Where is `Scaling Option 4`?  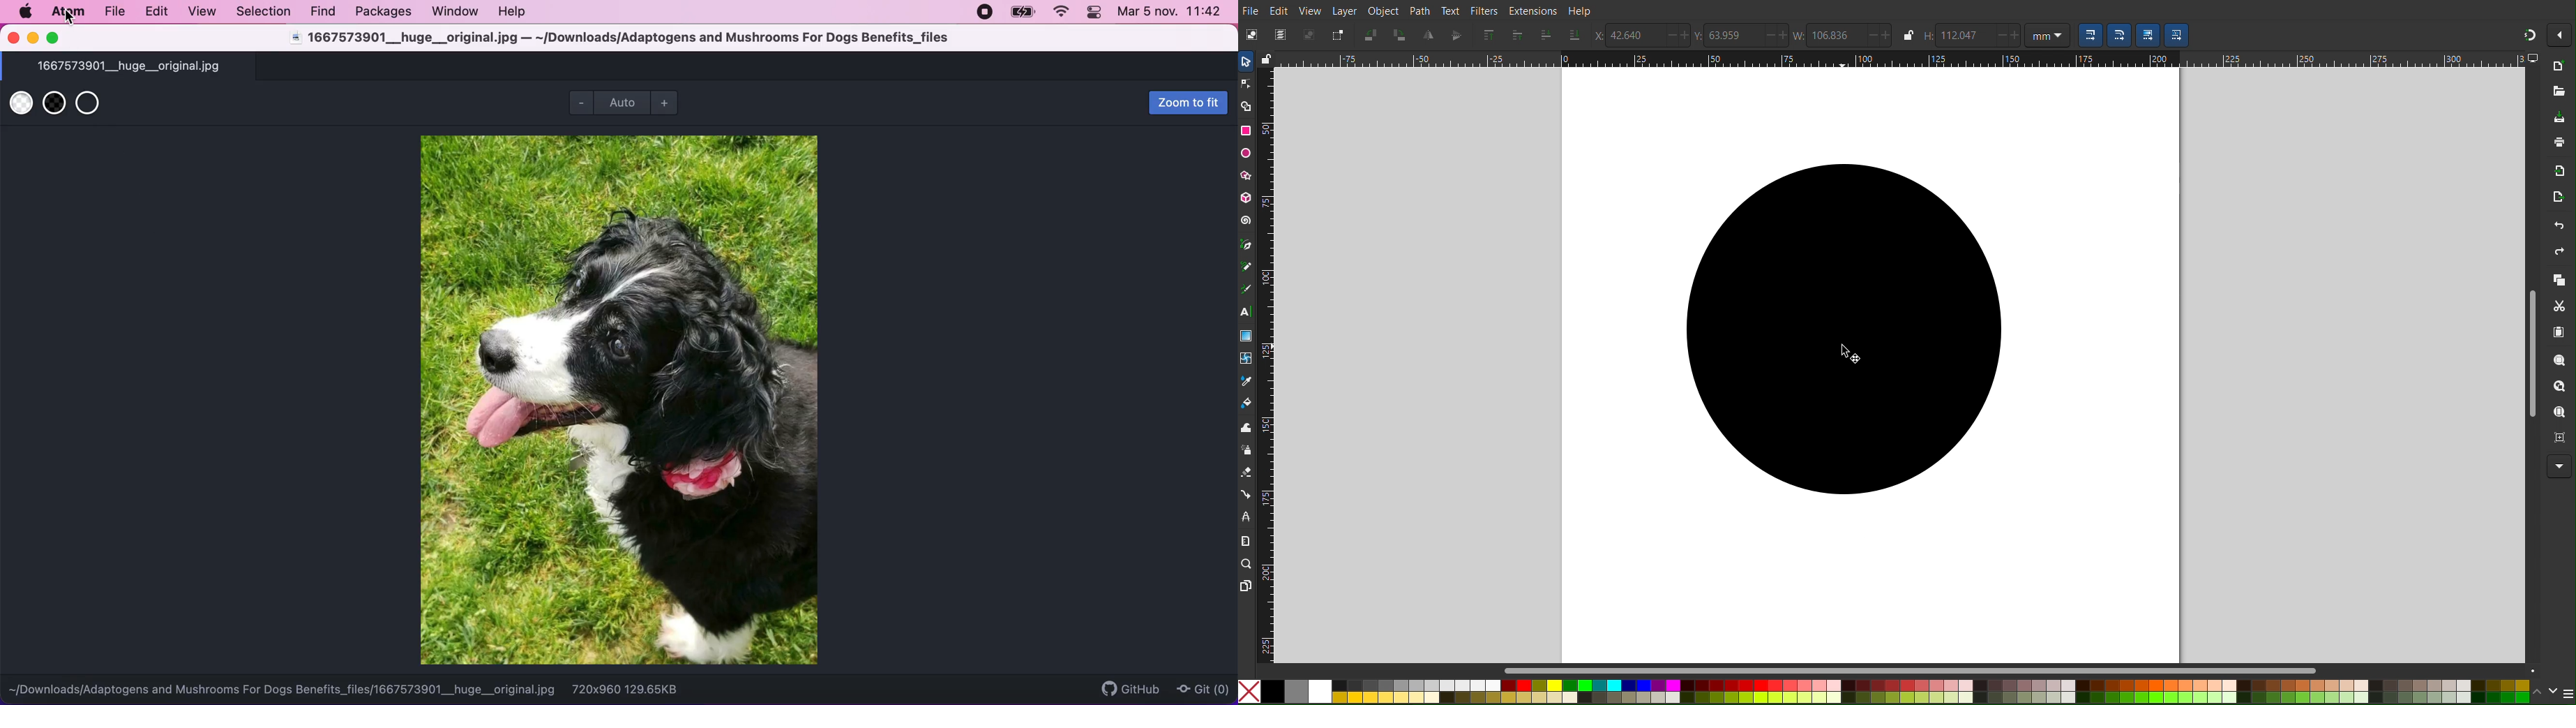 Scaling Option 4 is located at coordinates (2177, 36).